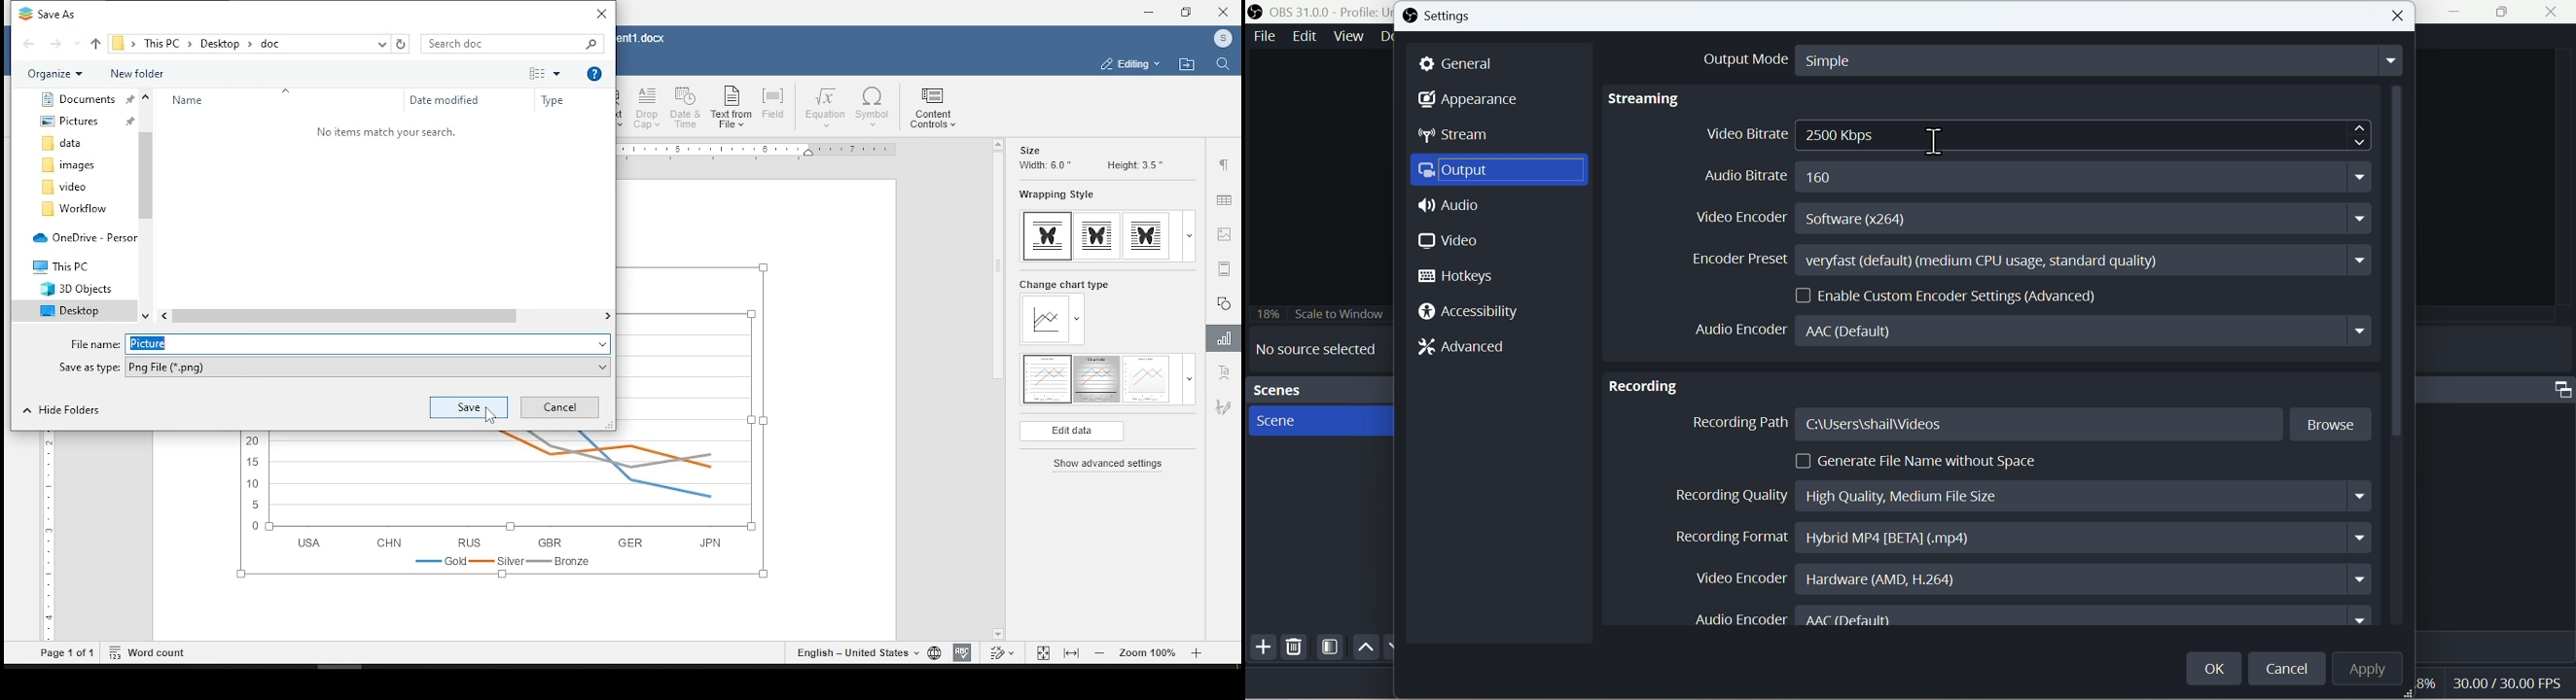 Image resolution: width=2576 pixels, height=700 pixels. What do you see at coordinates (1043, 166) in the screenshot?
I see `width` at bounding box center [1043, 166].